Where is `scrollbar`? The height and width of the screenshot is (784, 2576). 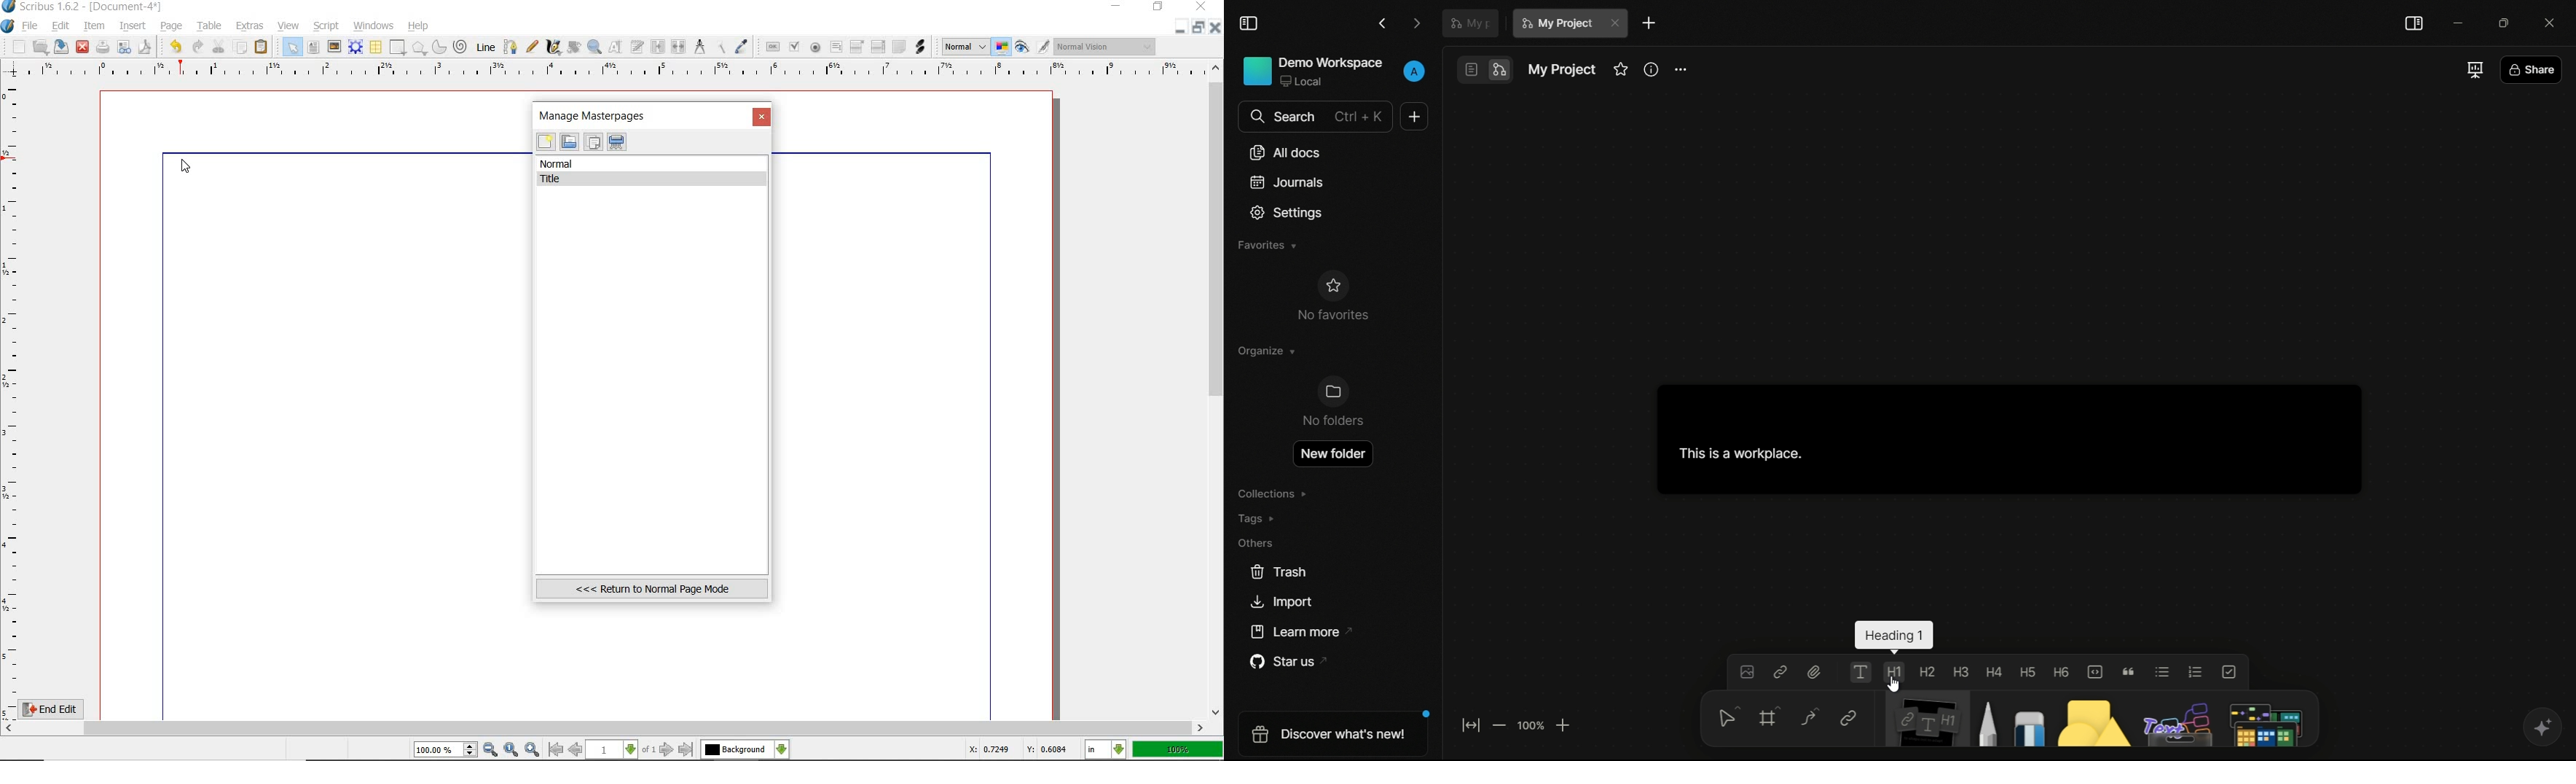
scrollbar is located at coordinates (1217, 389).